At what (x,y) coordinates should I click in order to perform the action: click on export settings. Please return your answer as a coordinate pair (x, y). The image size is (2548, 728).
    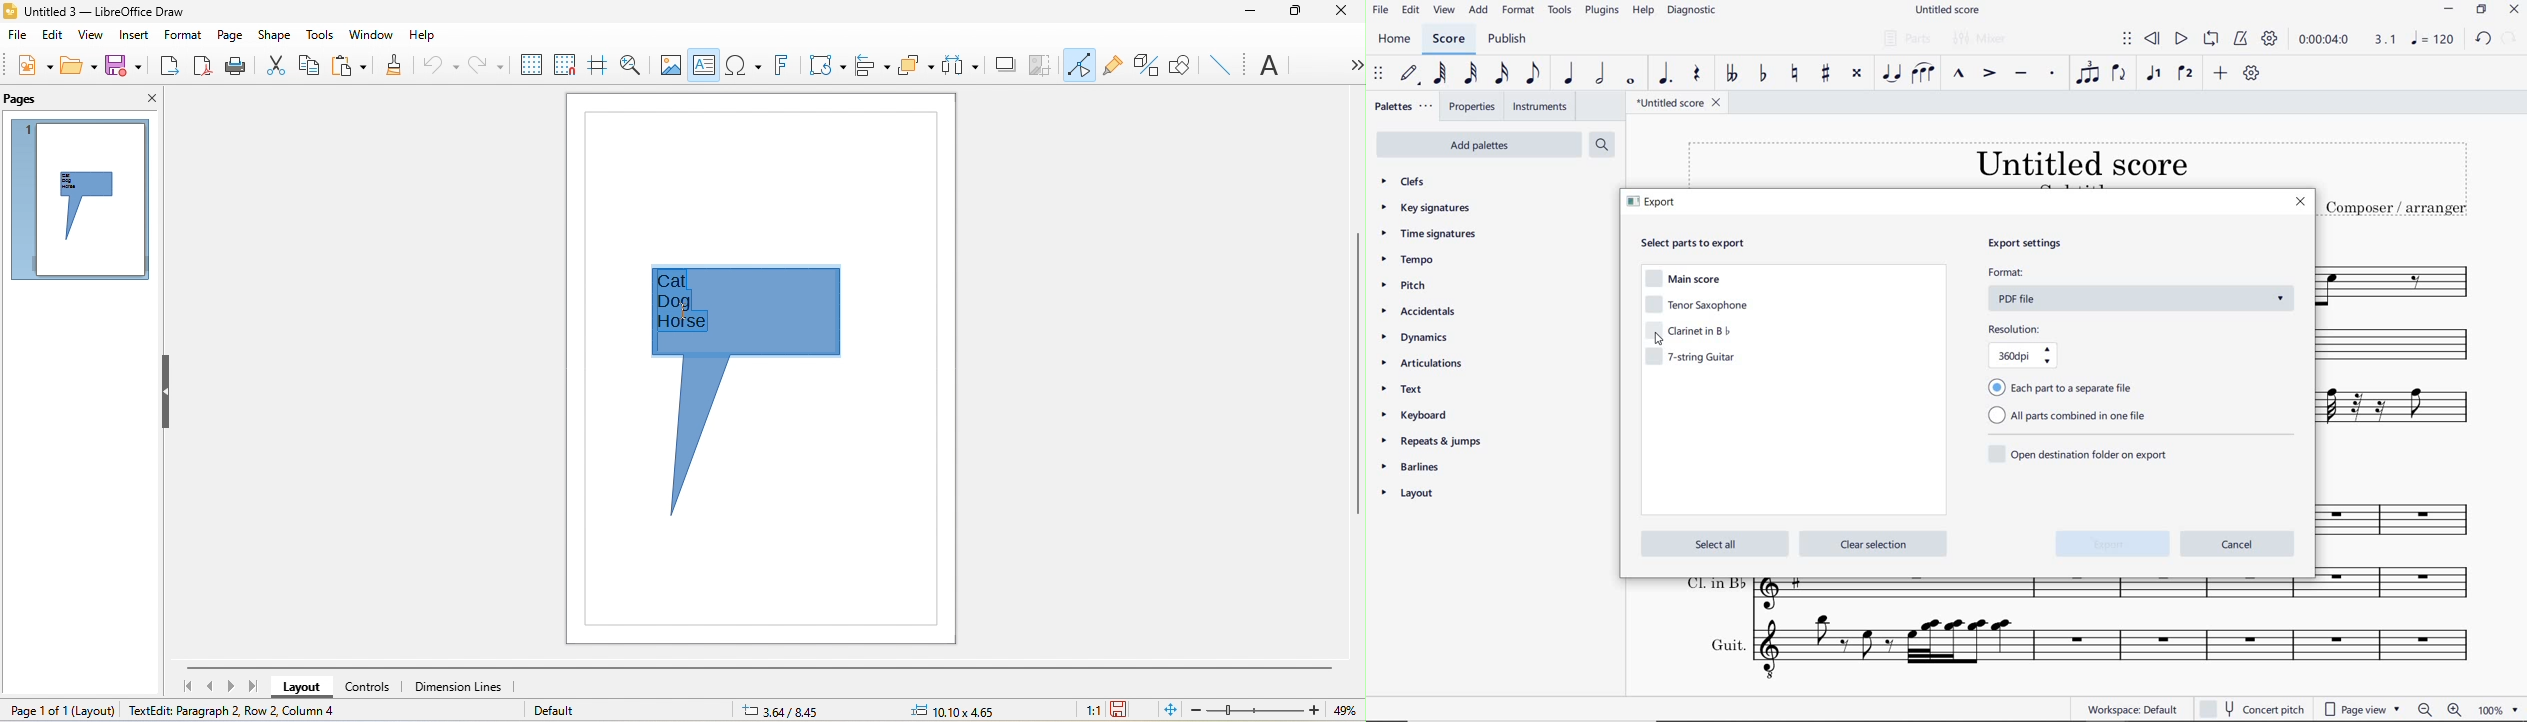
    Looking at the image, I should click on (2043, 245).